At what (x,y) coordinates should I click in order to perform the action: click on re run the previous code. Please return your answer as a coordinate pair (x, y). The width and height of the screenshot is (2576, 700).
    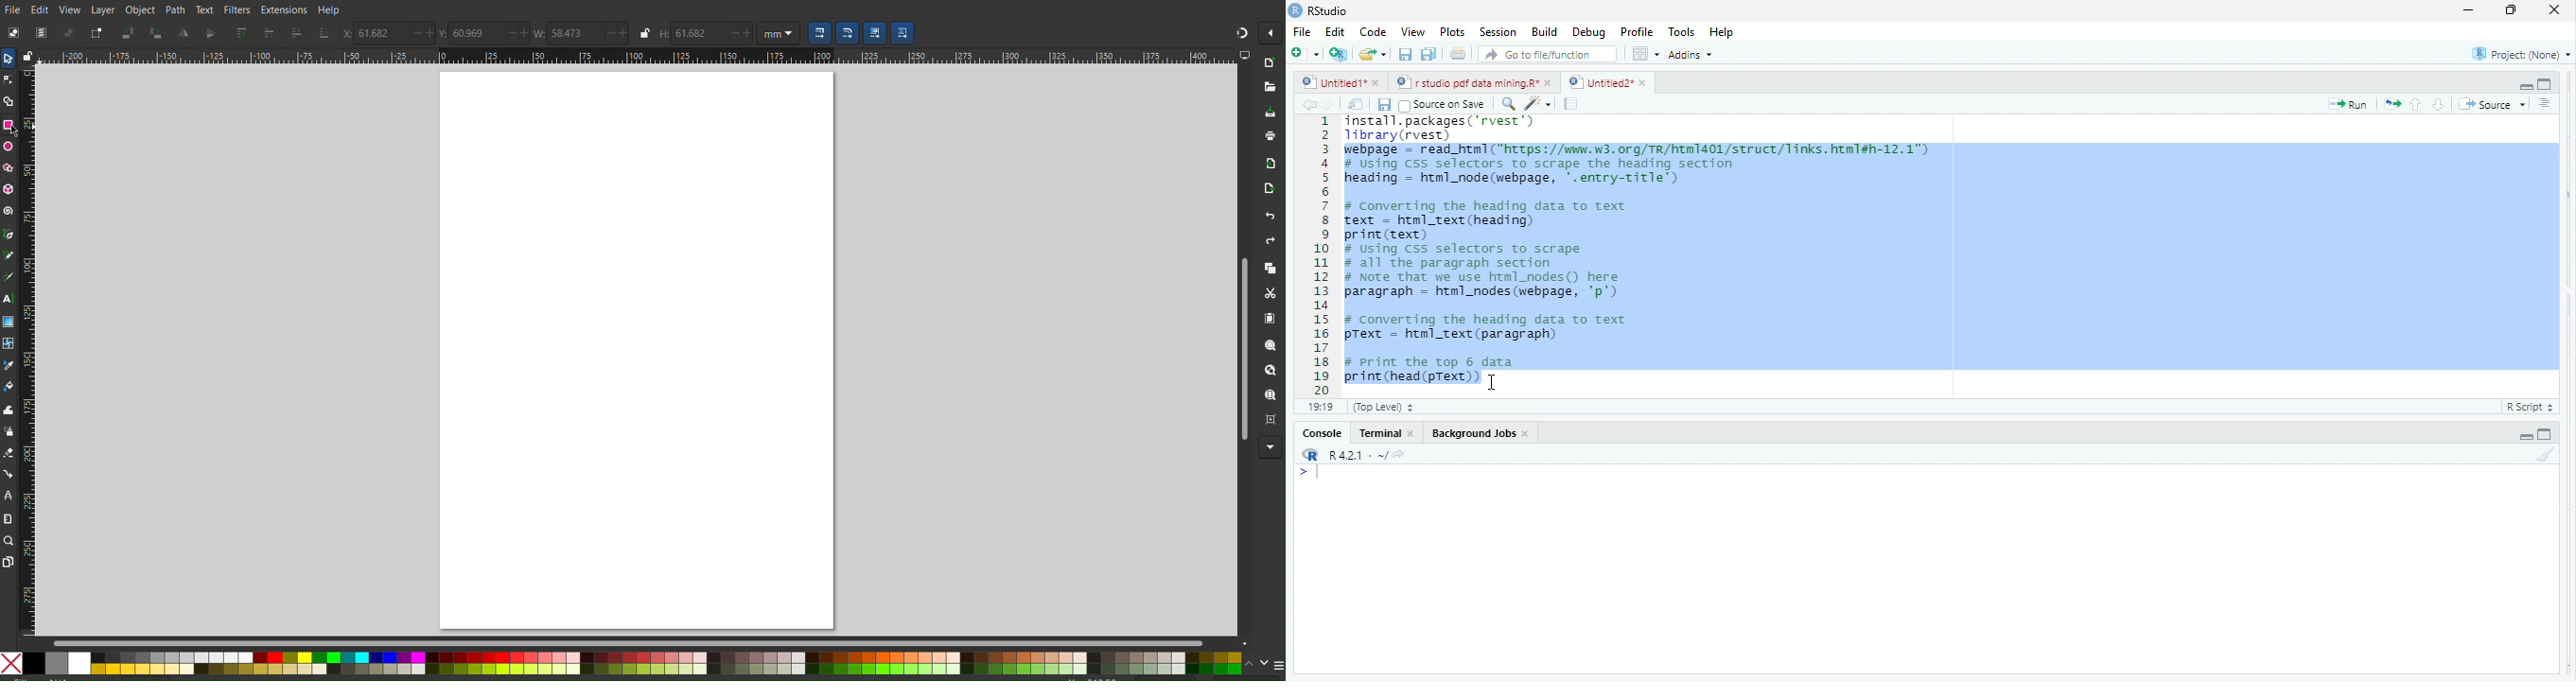
    Looking at the image, I should click on (2394, 104).